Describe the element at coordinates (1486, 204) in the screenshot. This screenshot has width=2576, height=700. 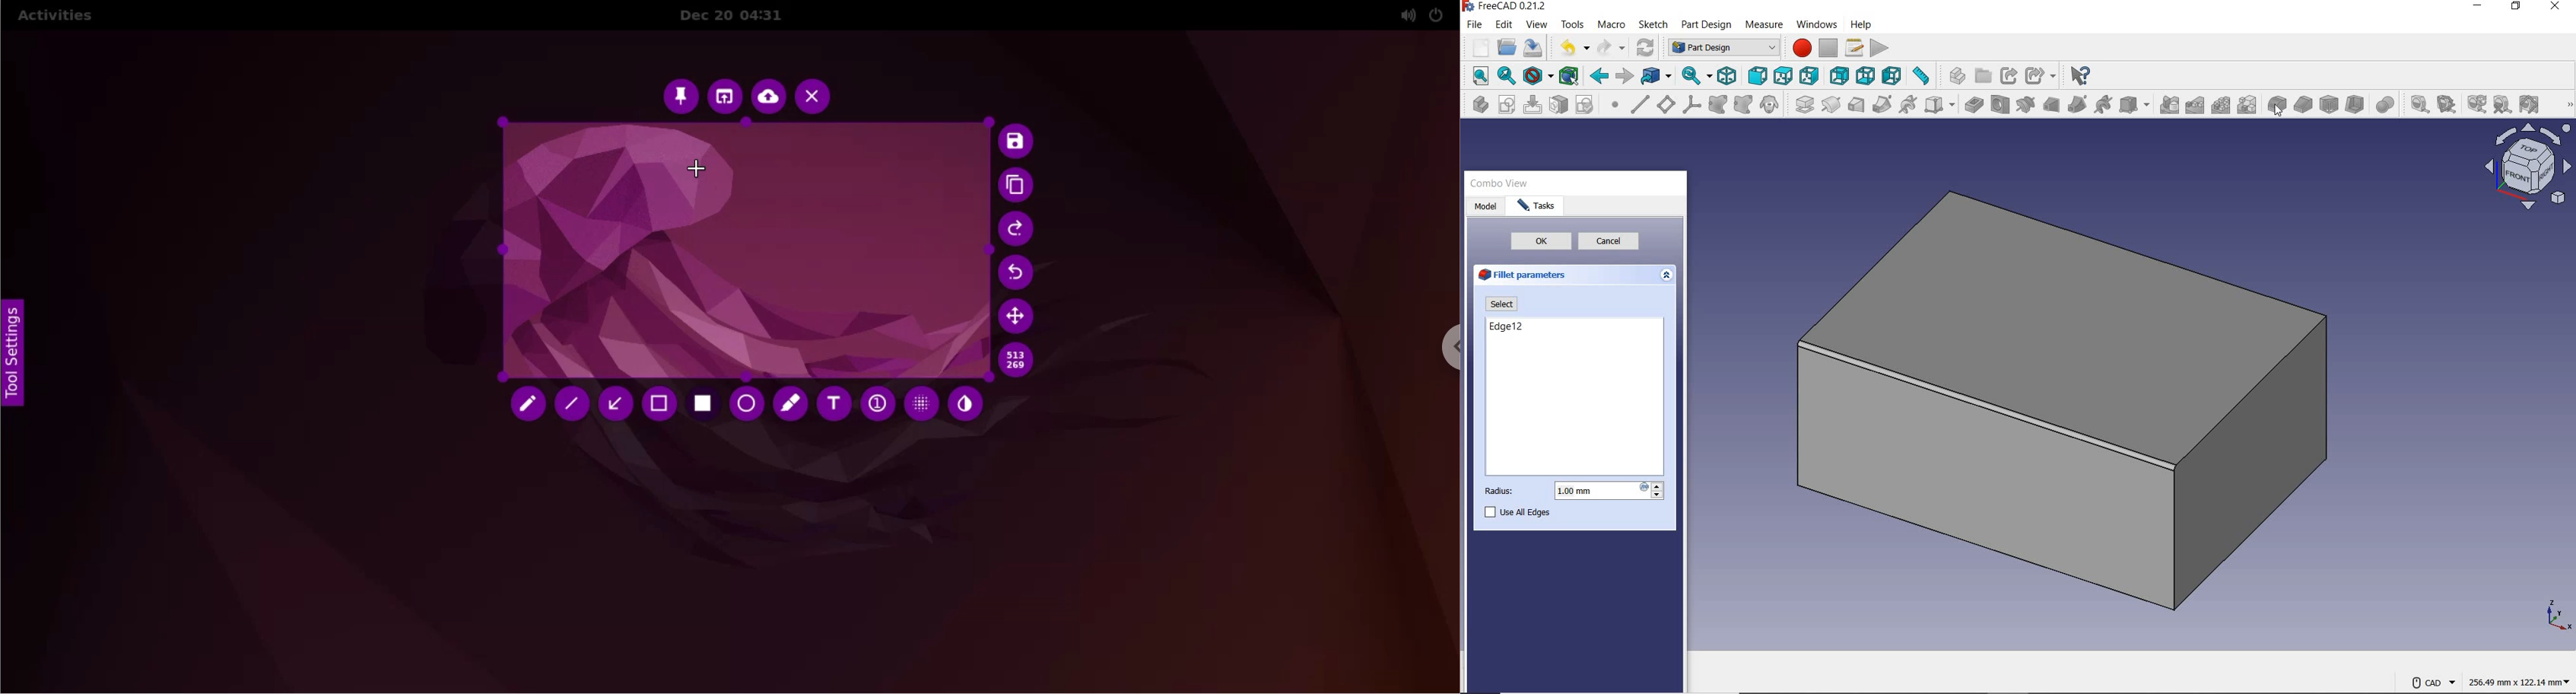
I see `model` at that location.